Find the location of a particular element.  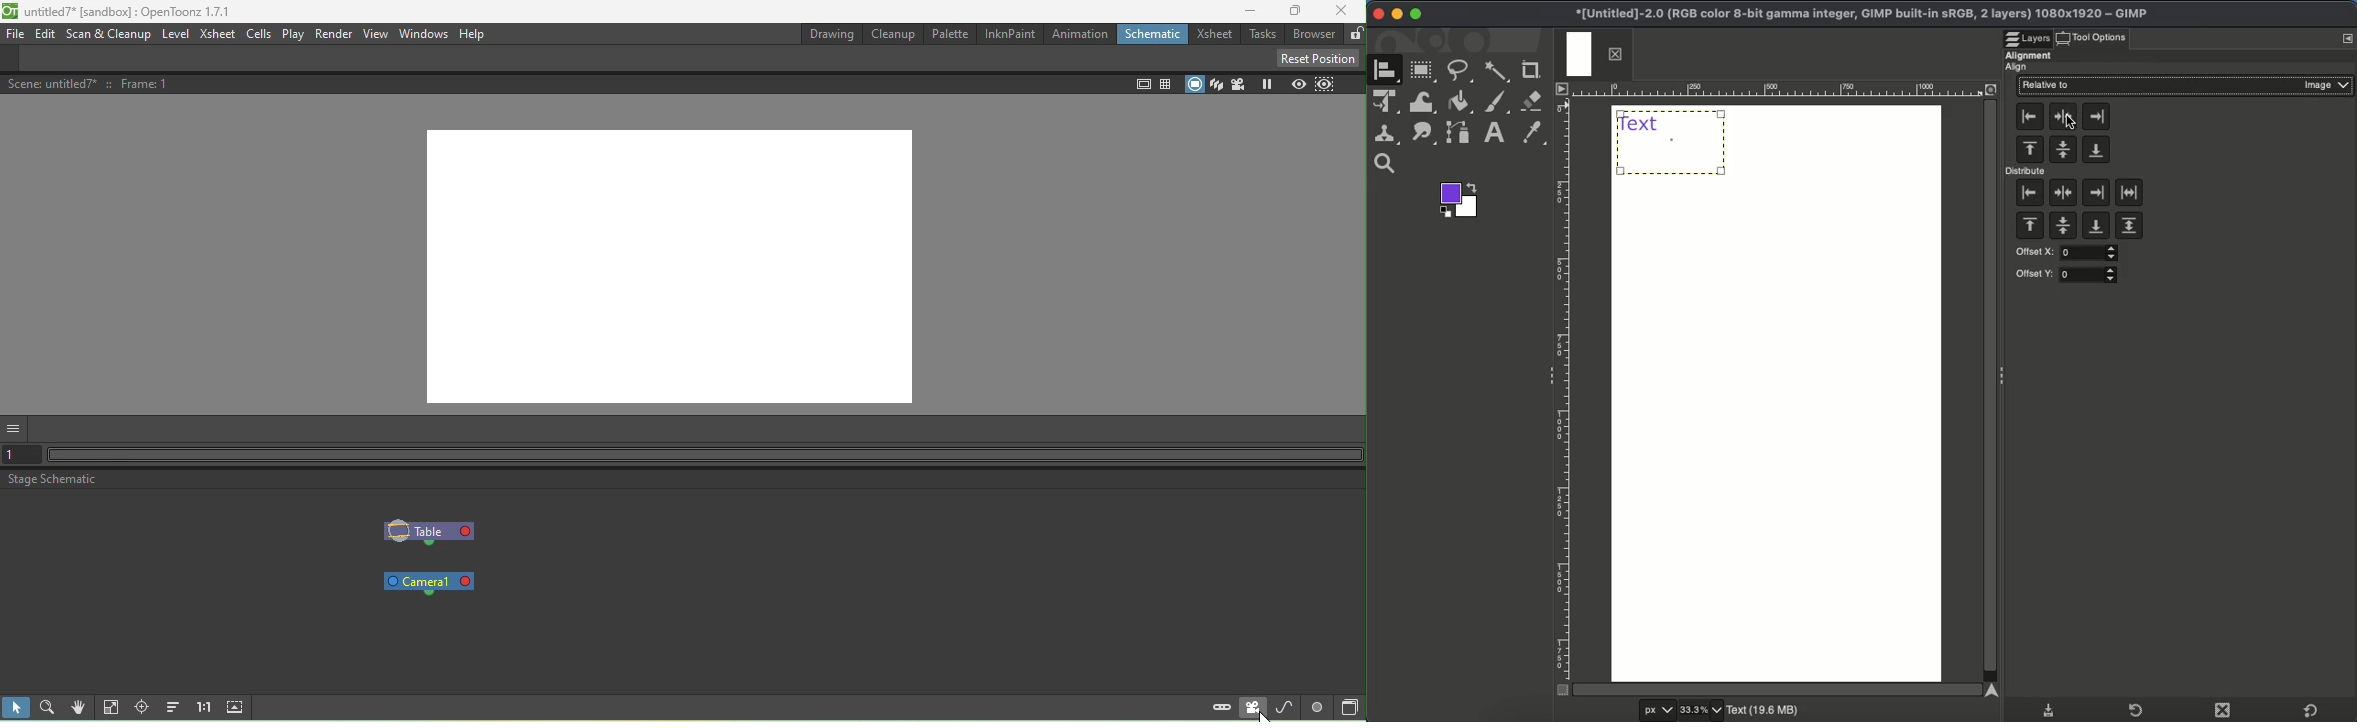

Menu is located at coordinates (2347, 38).